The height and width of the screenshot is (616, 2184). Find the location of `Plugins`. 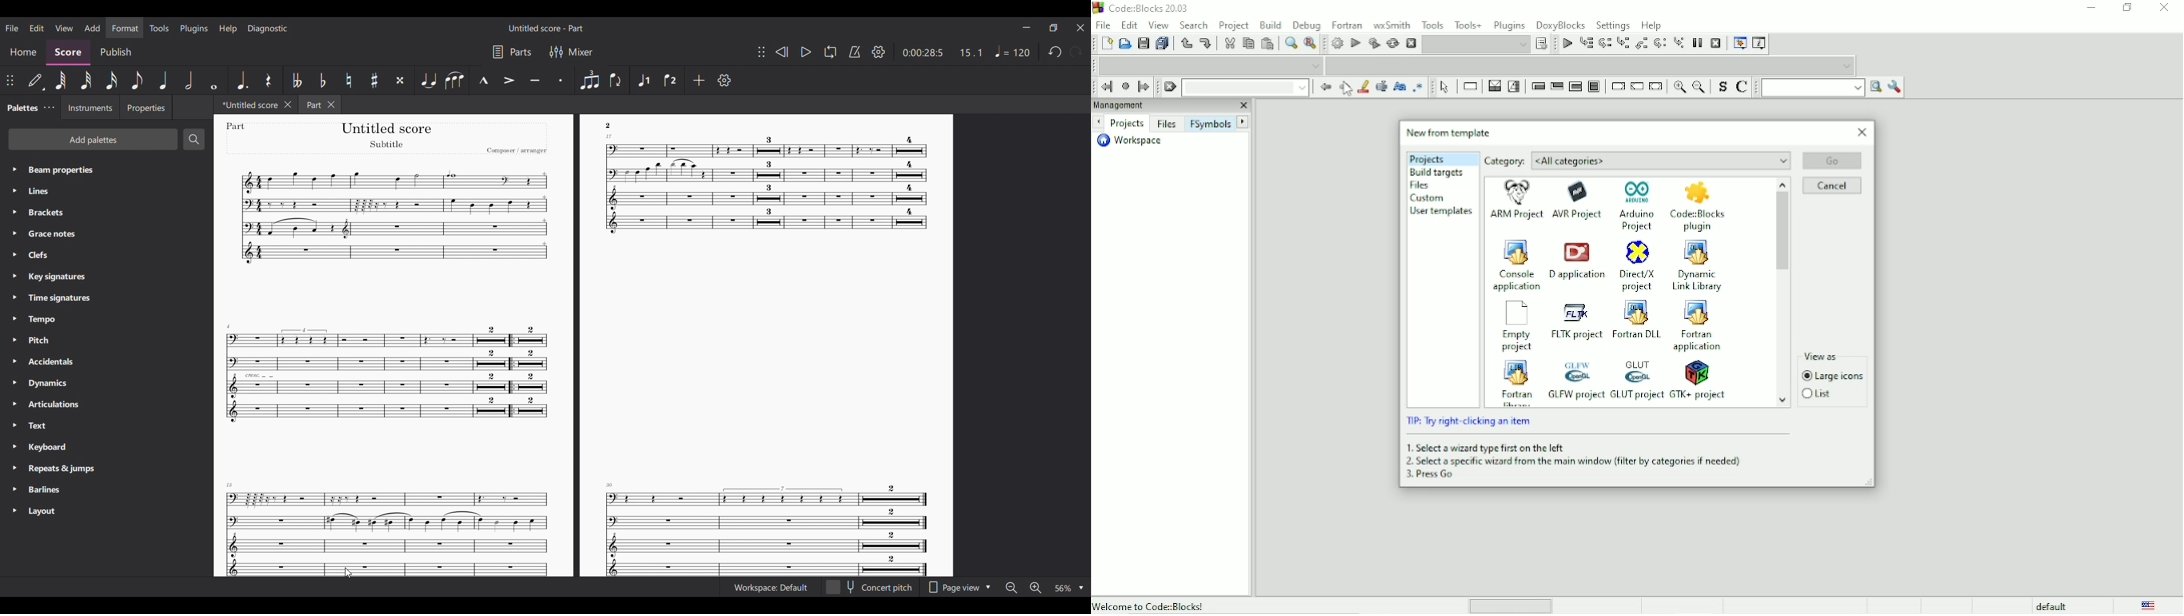

Plugins is located at coordinates (1510, 25).